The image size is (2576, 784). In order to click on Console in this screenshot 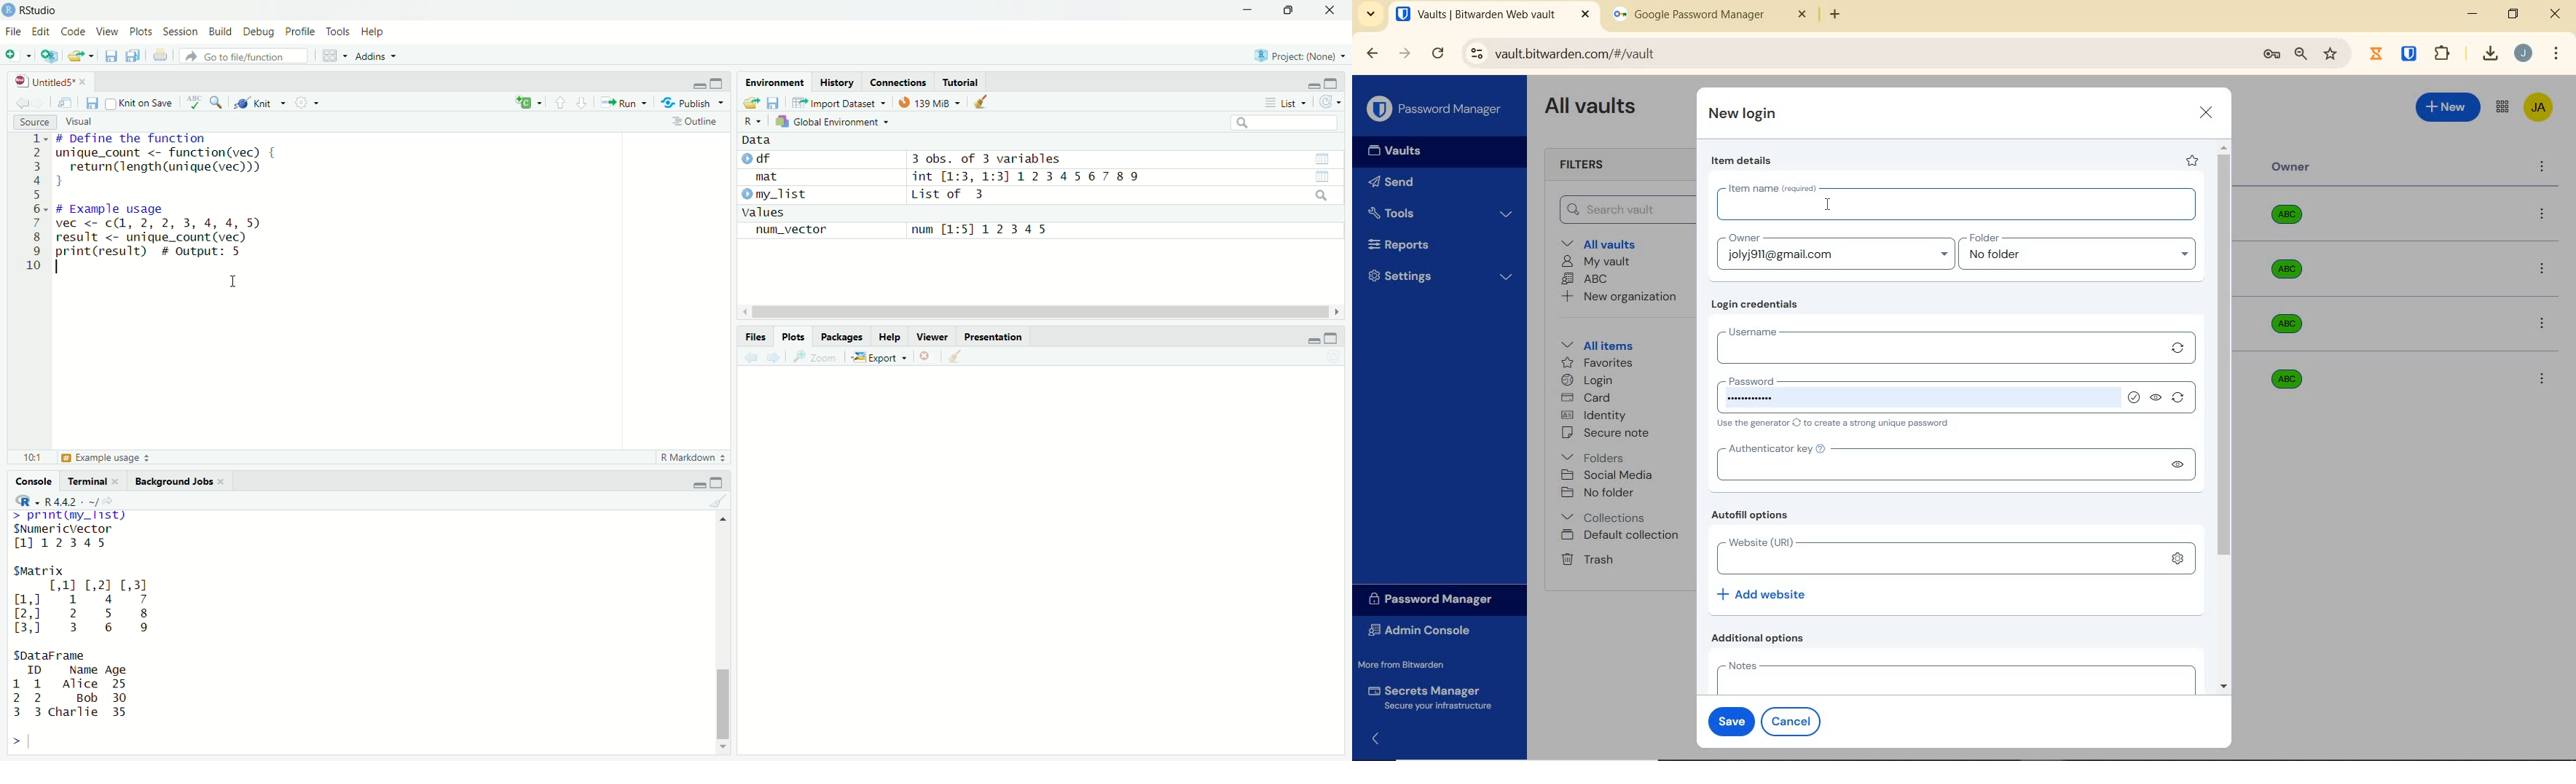, I will do `click(35, 481)`.